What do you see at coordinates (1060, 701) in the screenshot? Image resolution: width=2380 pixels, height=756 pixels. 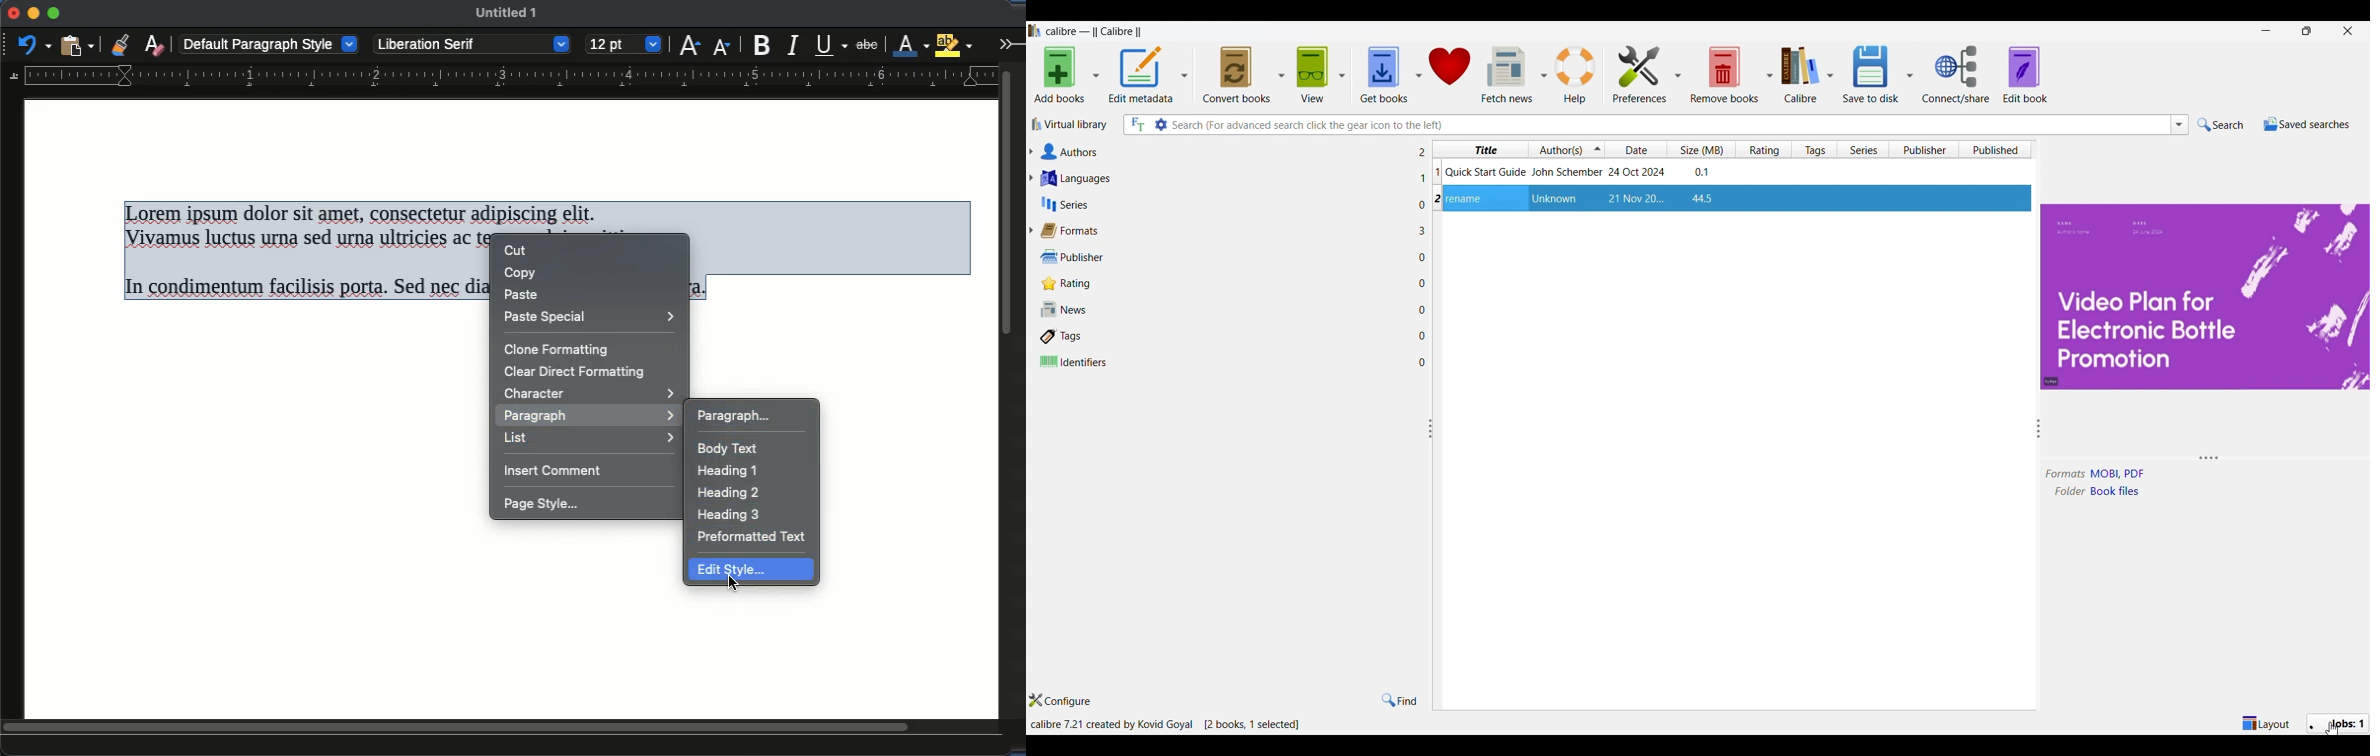 I see `Configure` at bounding box center [1060, 701].